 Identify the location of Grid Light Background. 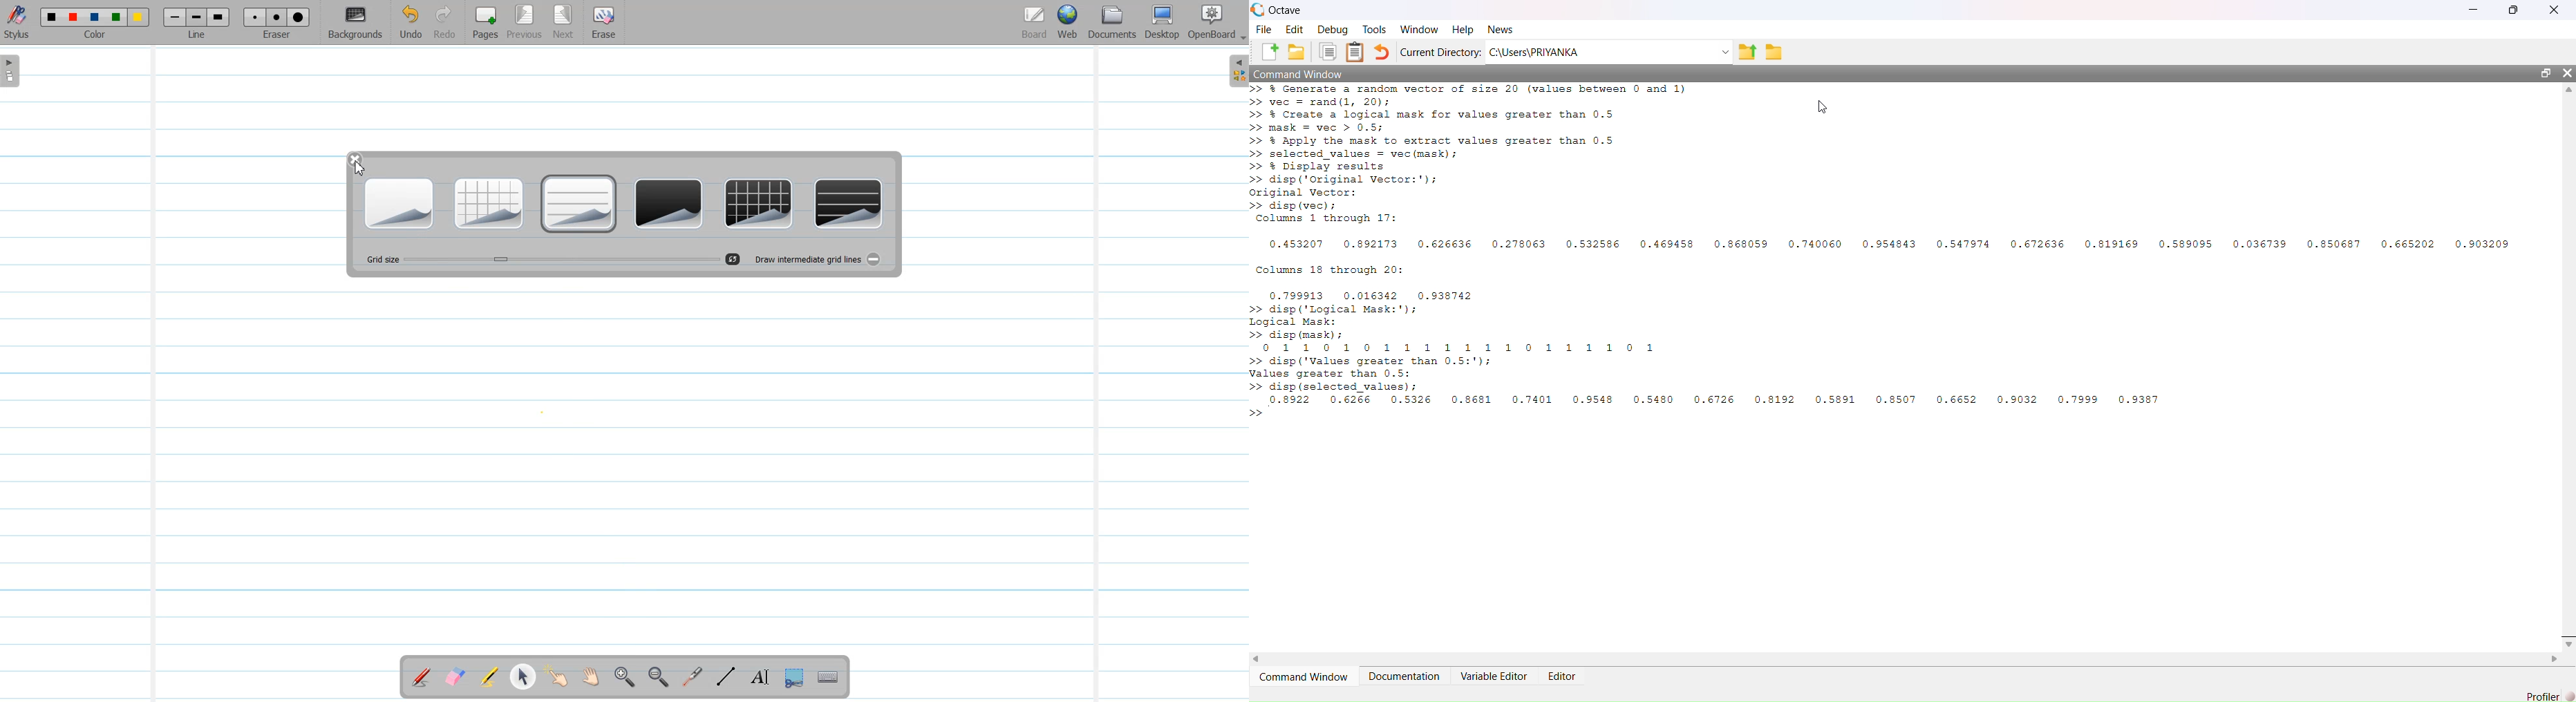
(488, 203).